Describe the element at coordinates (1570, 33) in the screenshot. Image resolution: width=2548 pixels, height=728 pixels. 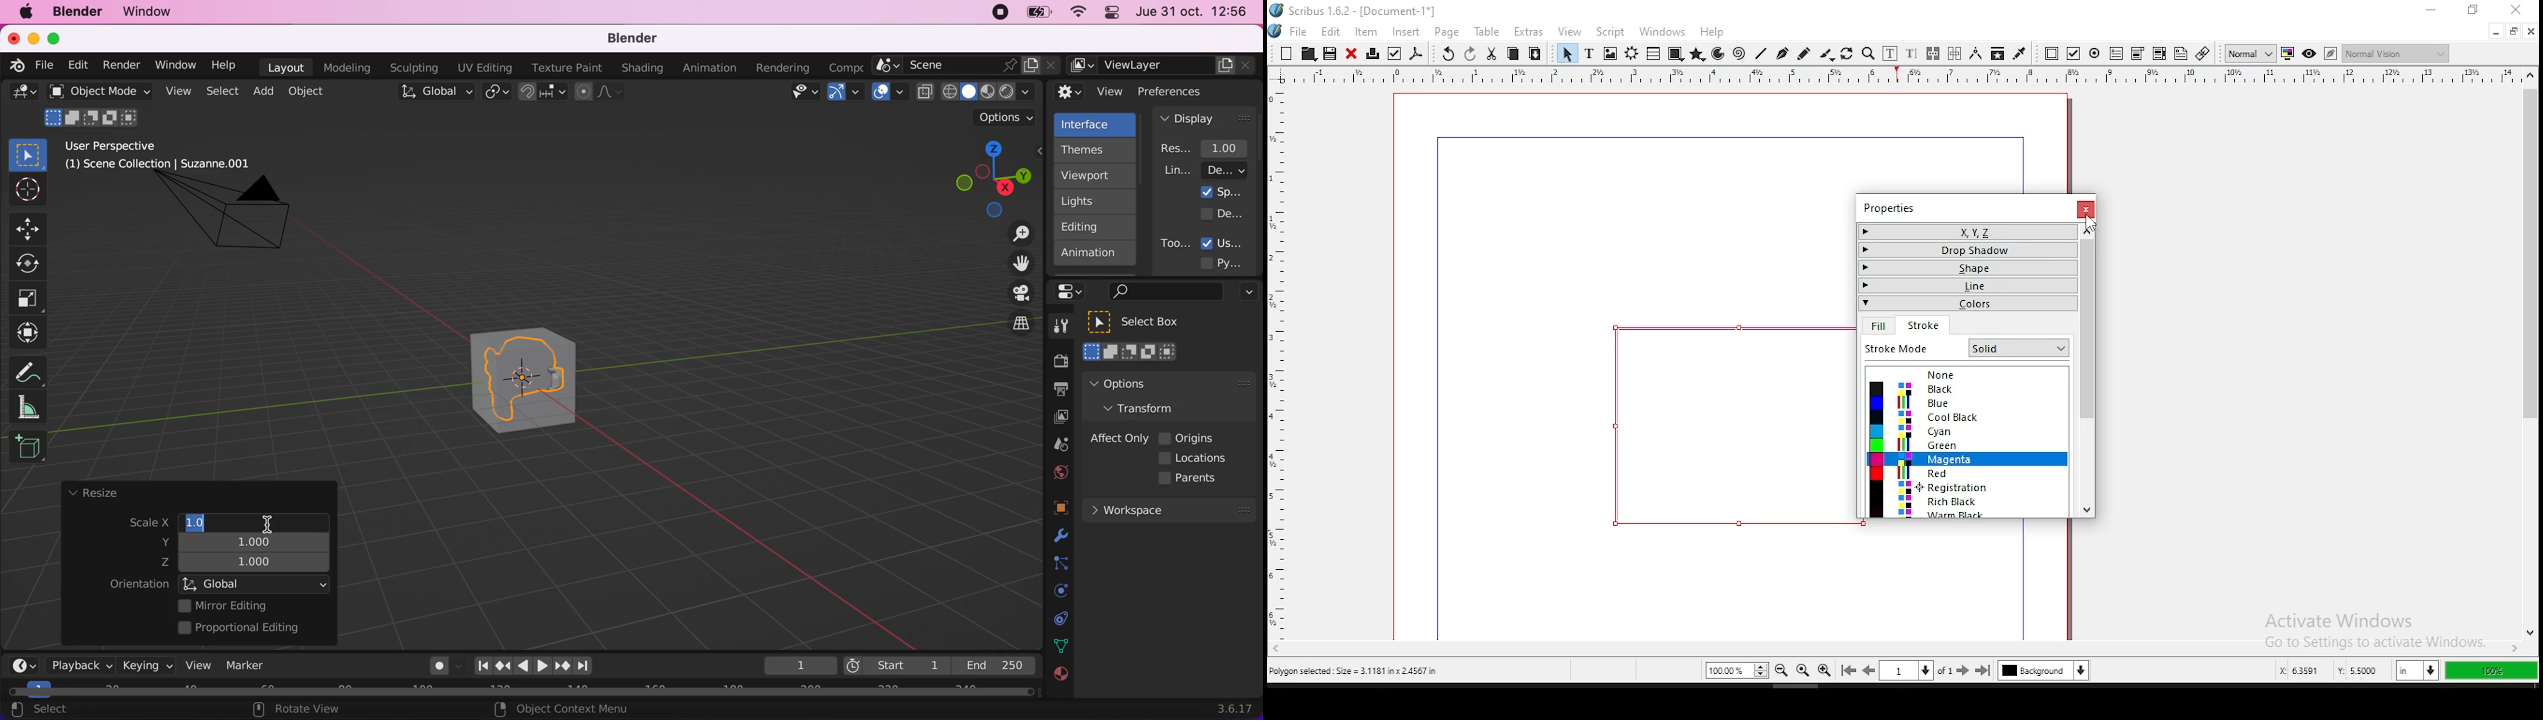
I see `view` at that location.